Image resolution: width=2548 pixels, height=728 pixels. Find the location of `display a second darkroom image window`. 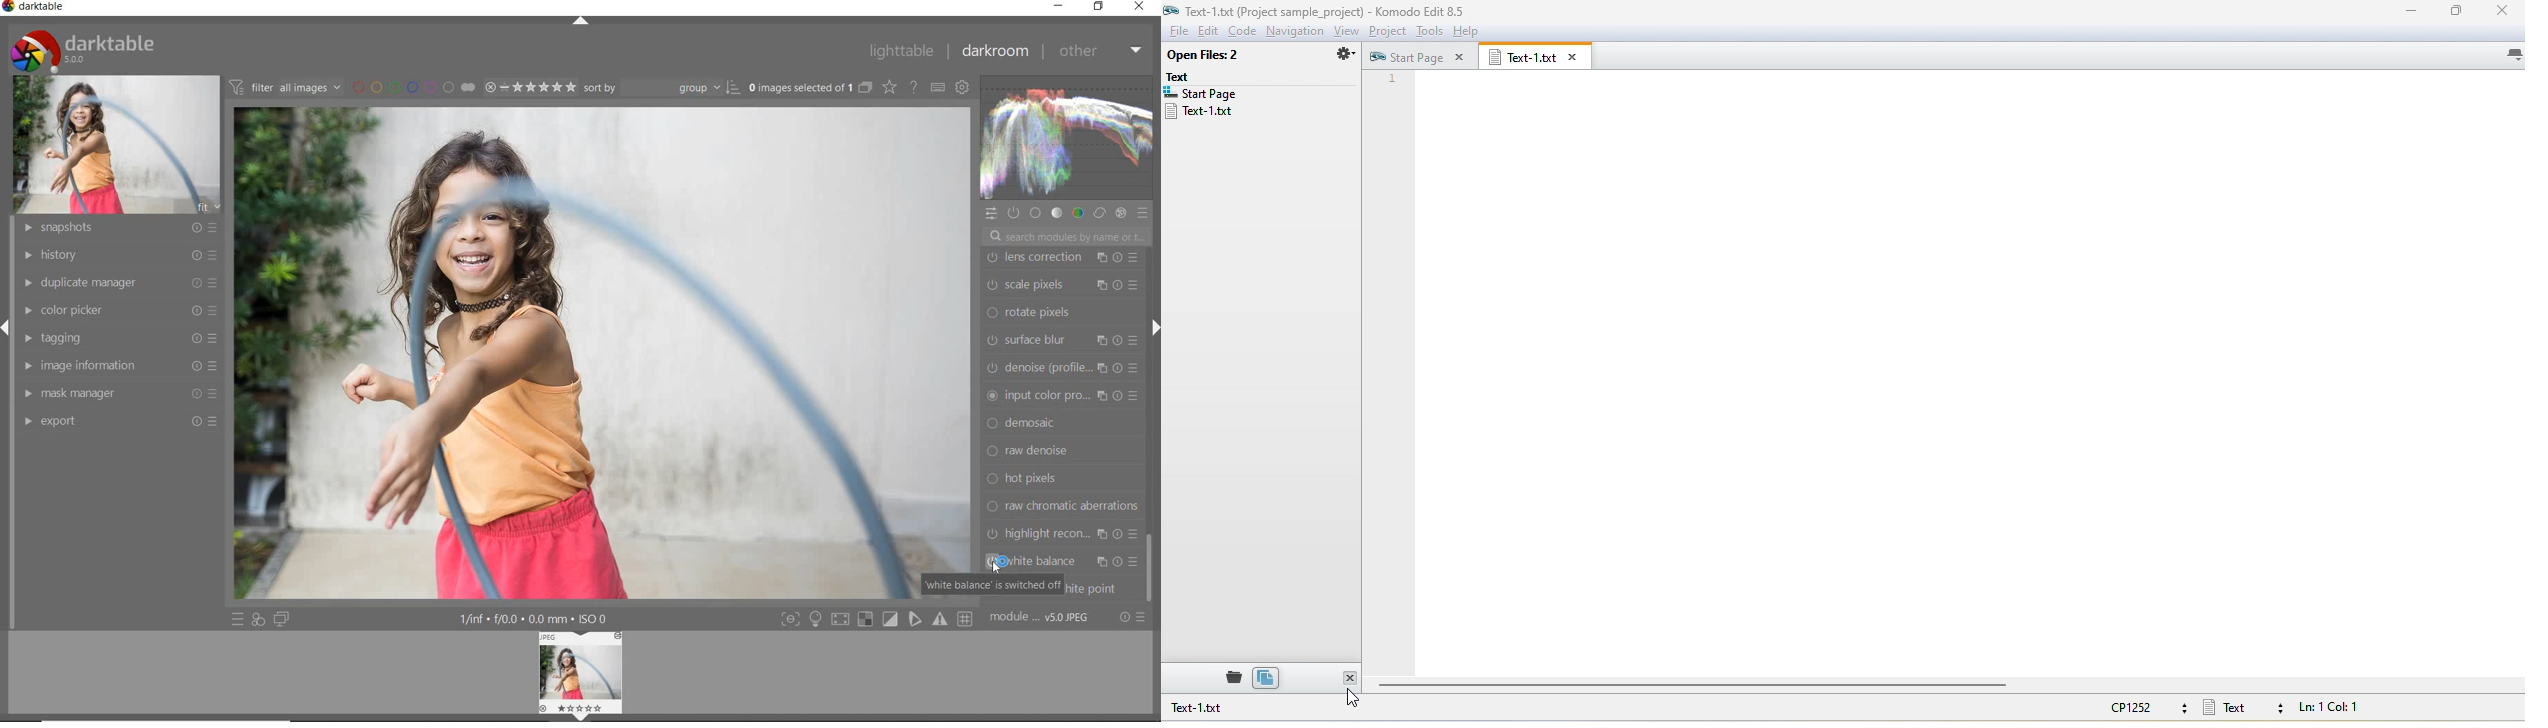

display a second darkroom image window is located at coordinates (284, 619).